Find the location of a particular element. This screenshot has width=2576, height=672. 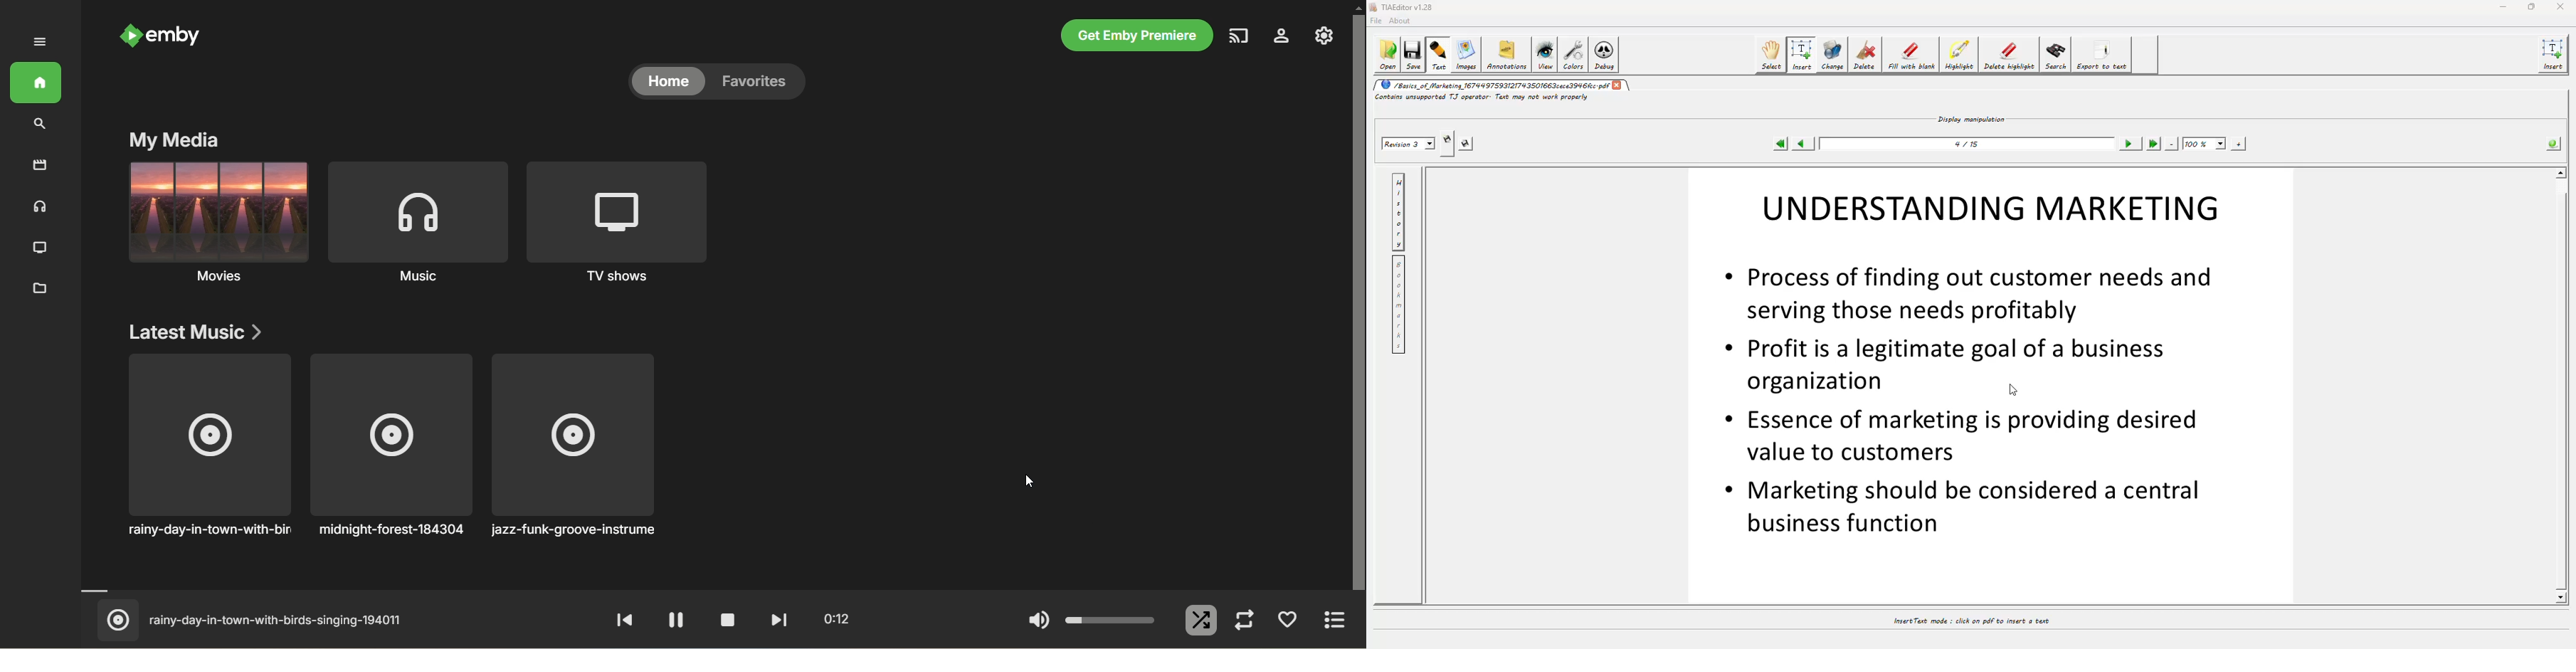

midnight-forest-184304 is located at coordinates (391, 446).